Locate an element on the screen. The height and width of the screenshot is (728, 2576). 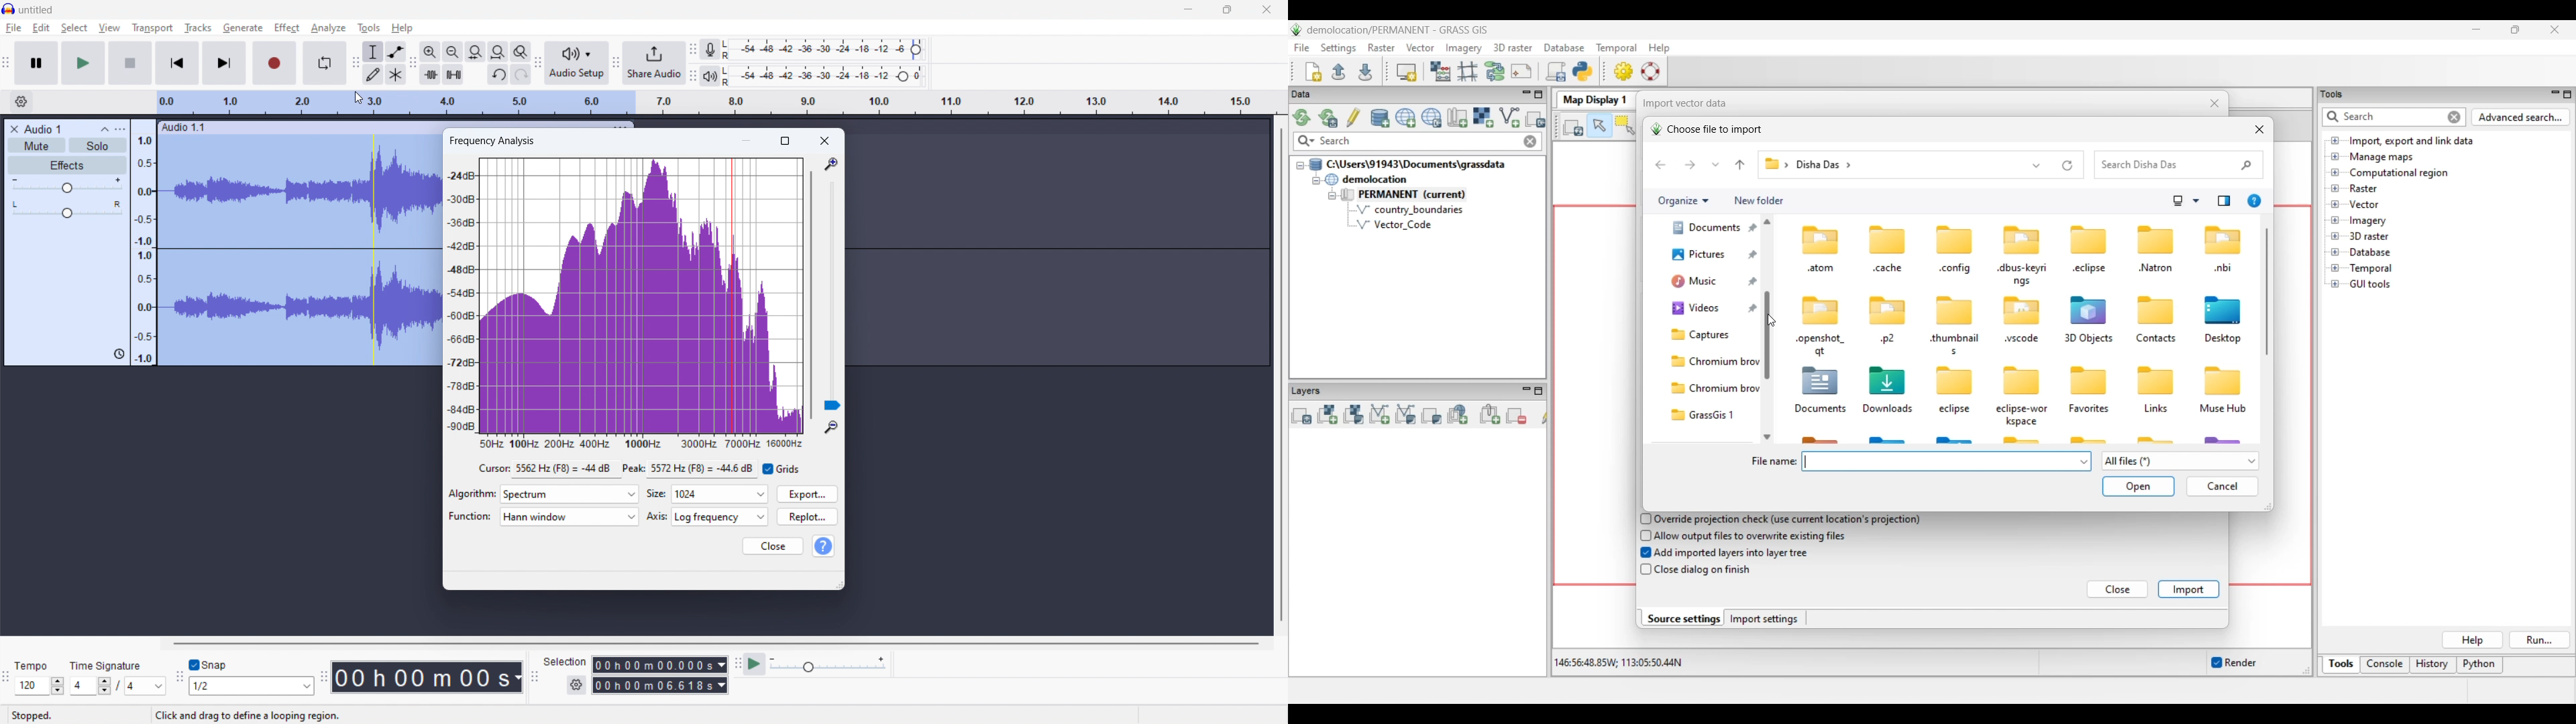
icon is located at coordinates (2091, 309).